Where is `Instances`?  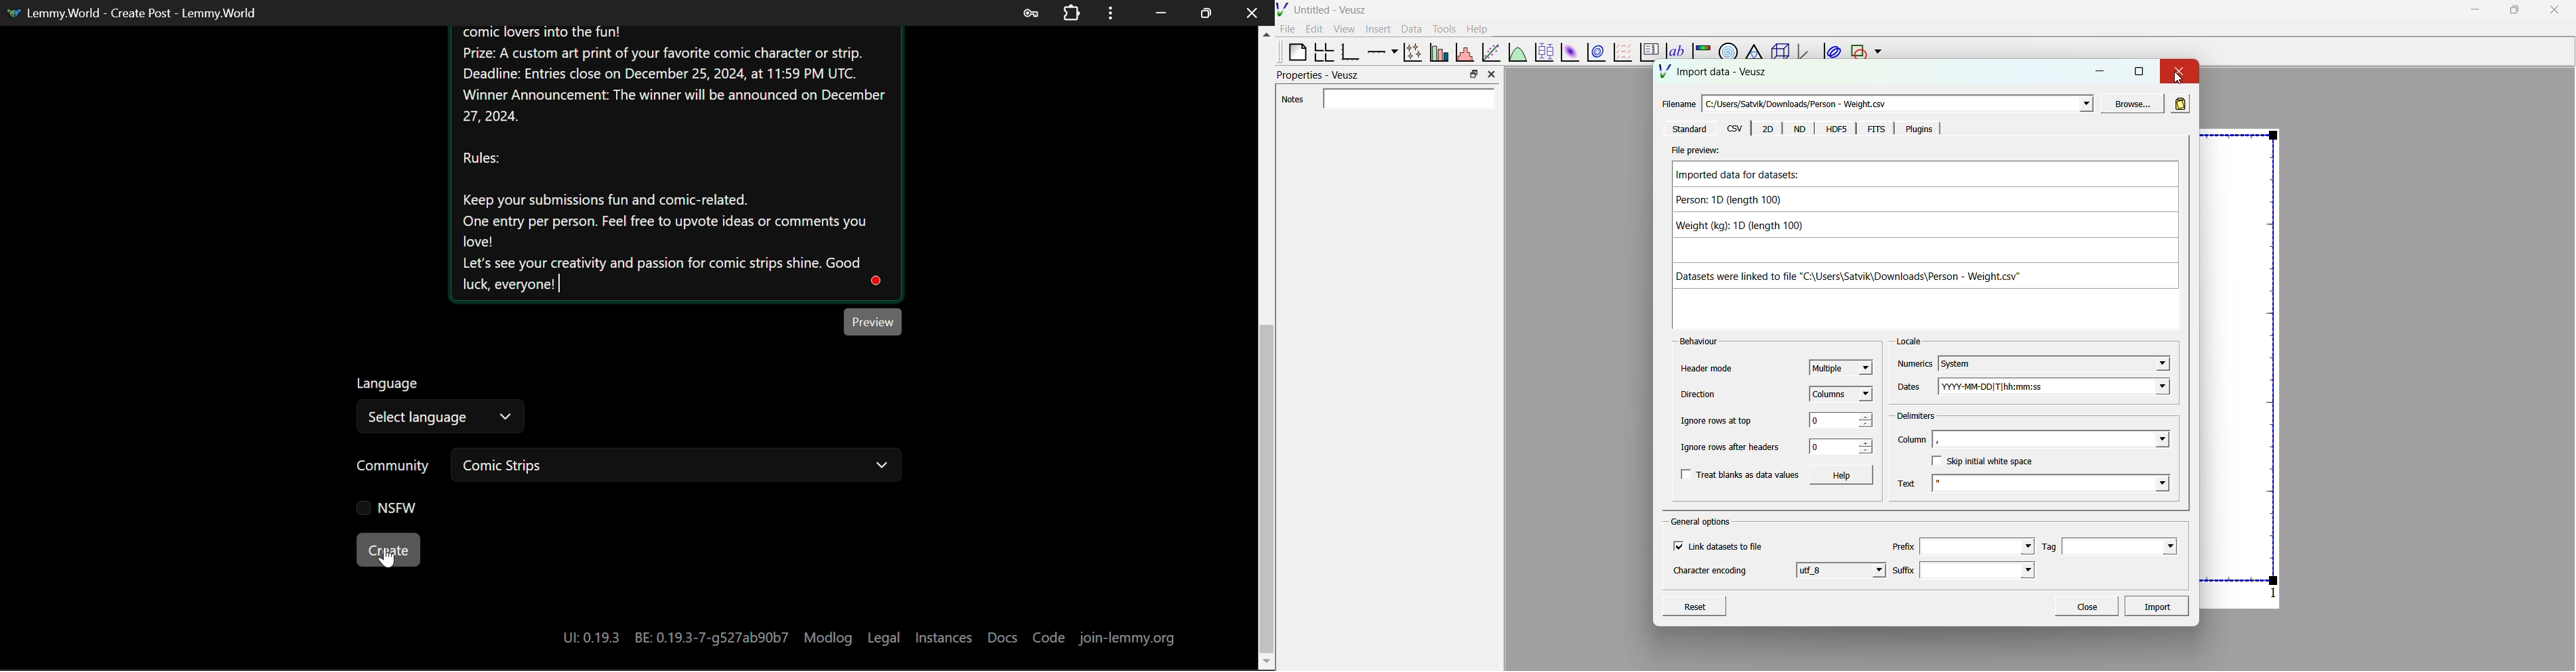
Instances is located at coordinates (944, 638).